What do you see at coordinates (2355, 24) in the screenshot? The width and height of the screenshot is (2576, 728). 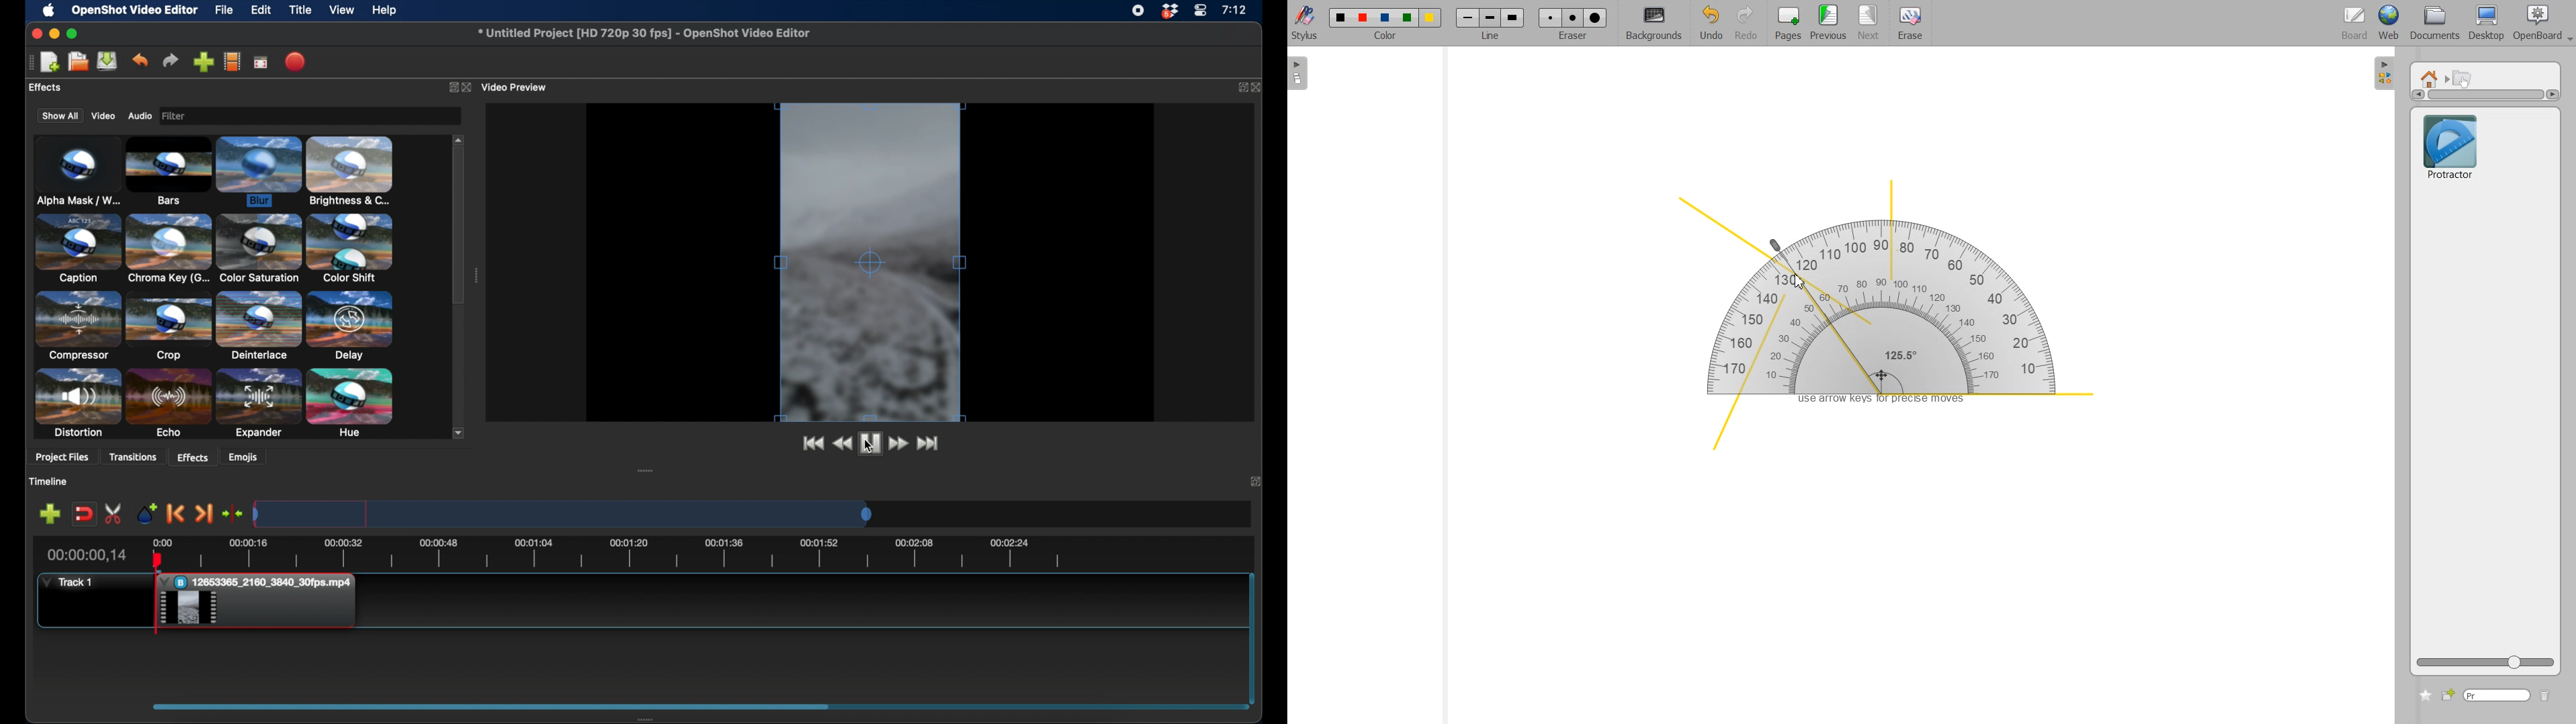 I see `Board` at bounding box center [2355, 24].